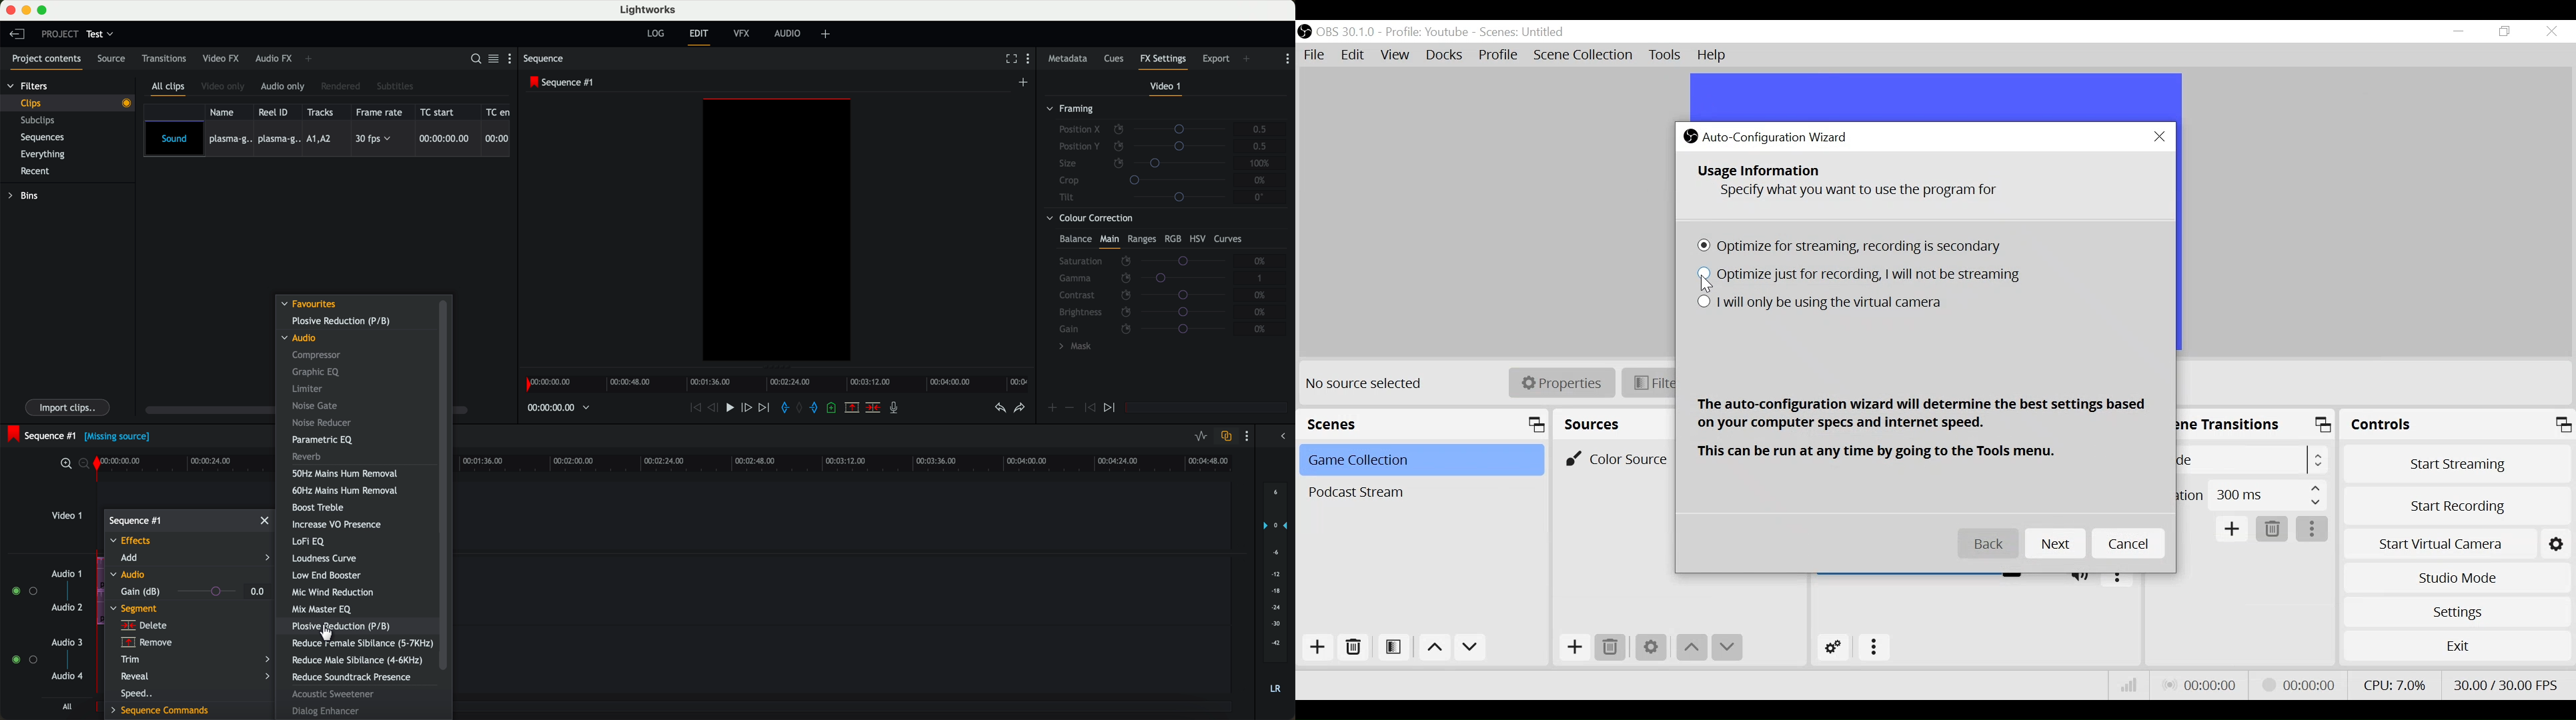 This screenshot has height=728, width=2576. What do you see at coordinates (1470, 648) in the screenshot?
I see `move down` at bounding box center [1470, 648].